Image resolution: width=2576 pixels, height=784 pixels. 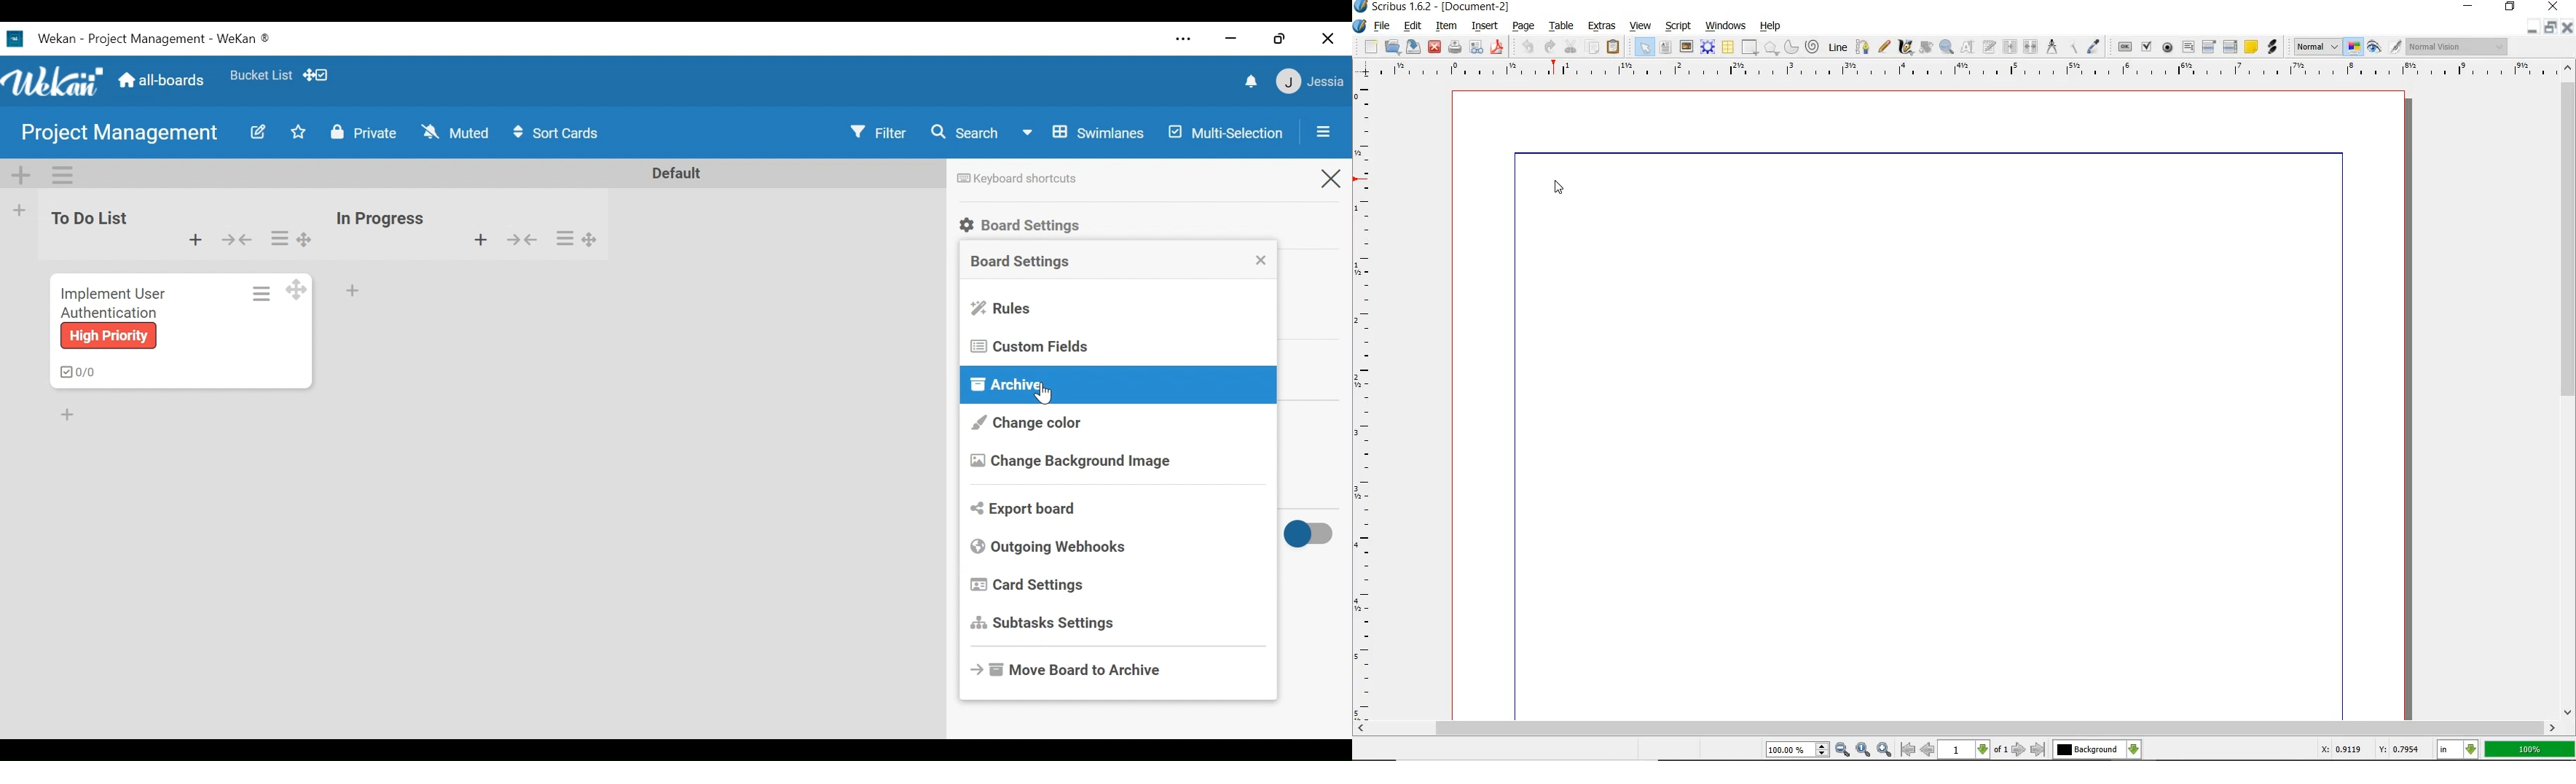 I want to click on Change Color, so click(x=1030, y=423).